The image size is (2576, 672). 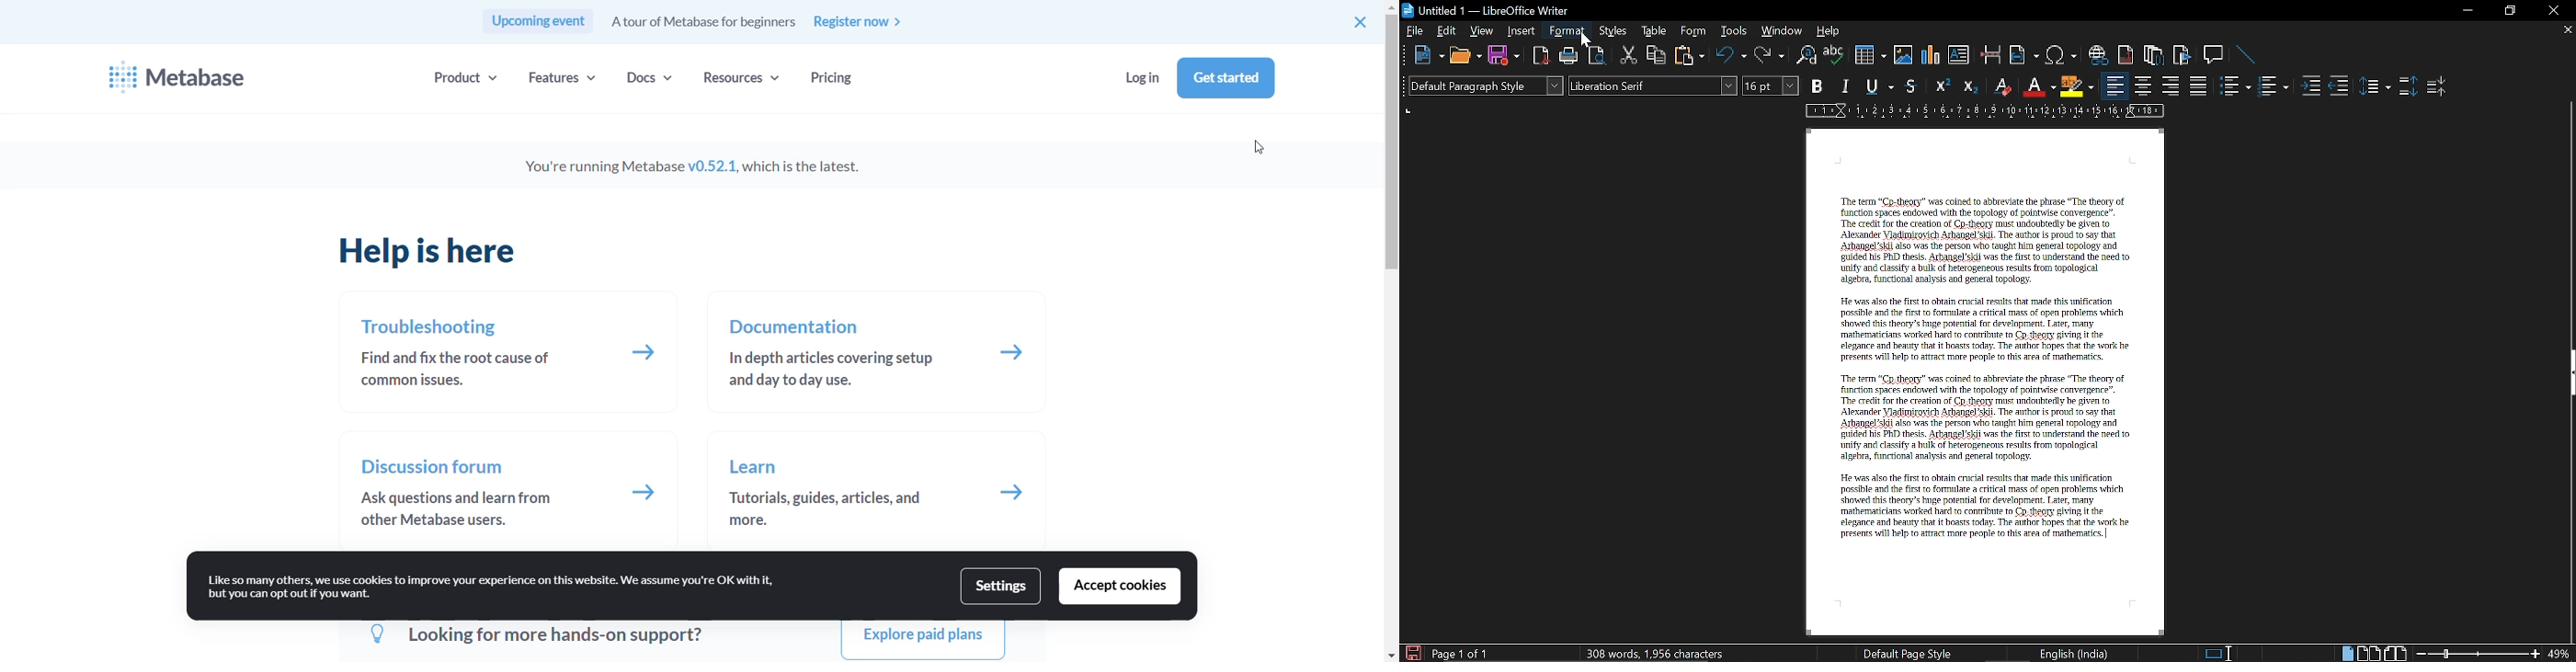 I want to click on paid plans button, so click(x=921, y=640).